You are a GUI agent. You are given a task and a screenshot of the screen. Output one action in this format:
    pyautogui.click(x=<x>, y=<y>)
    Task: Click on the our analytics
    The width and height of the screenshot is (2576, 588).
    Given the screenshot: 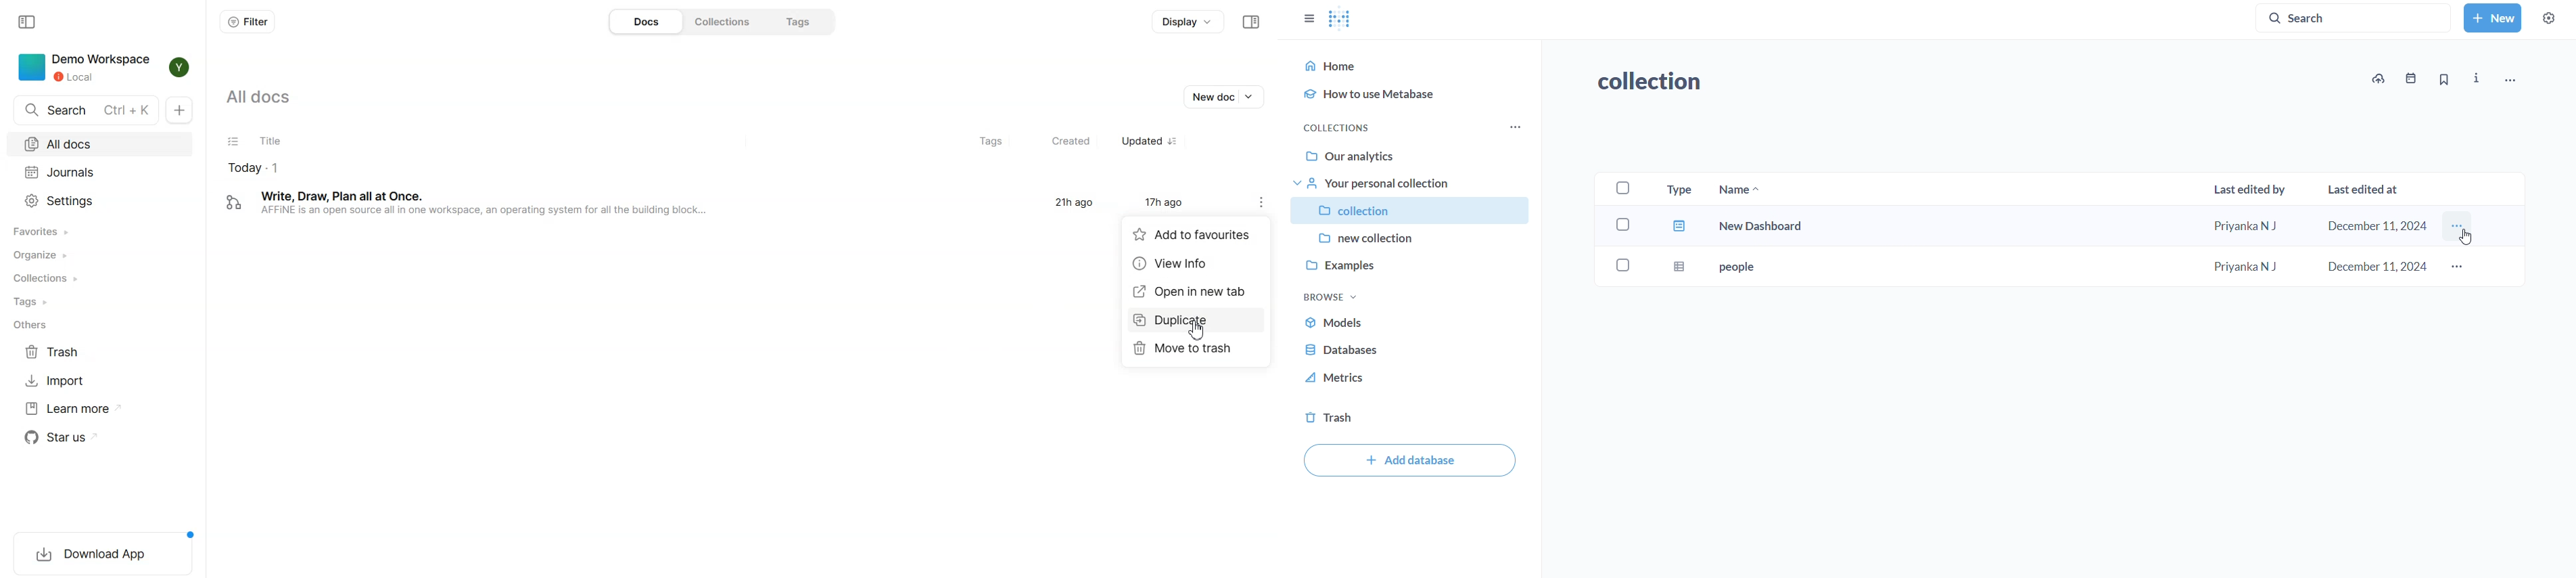 What is the action you would take?
    pyautogui.click(x=1413, y=157)
    